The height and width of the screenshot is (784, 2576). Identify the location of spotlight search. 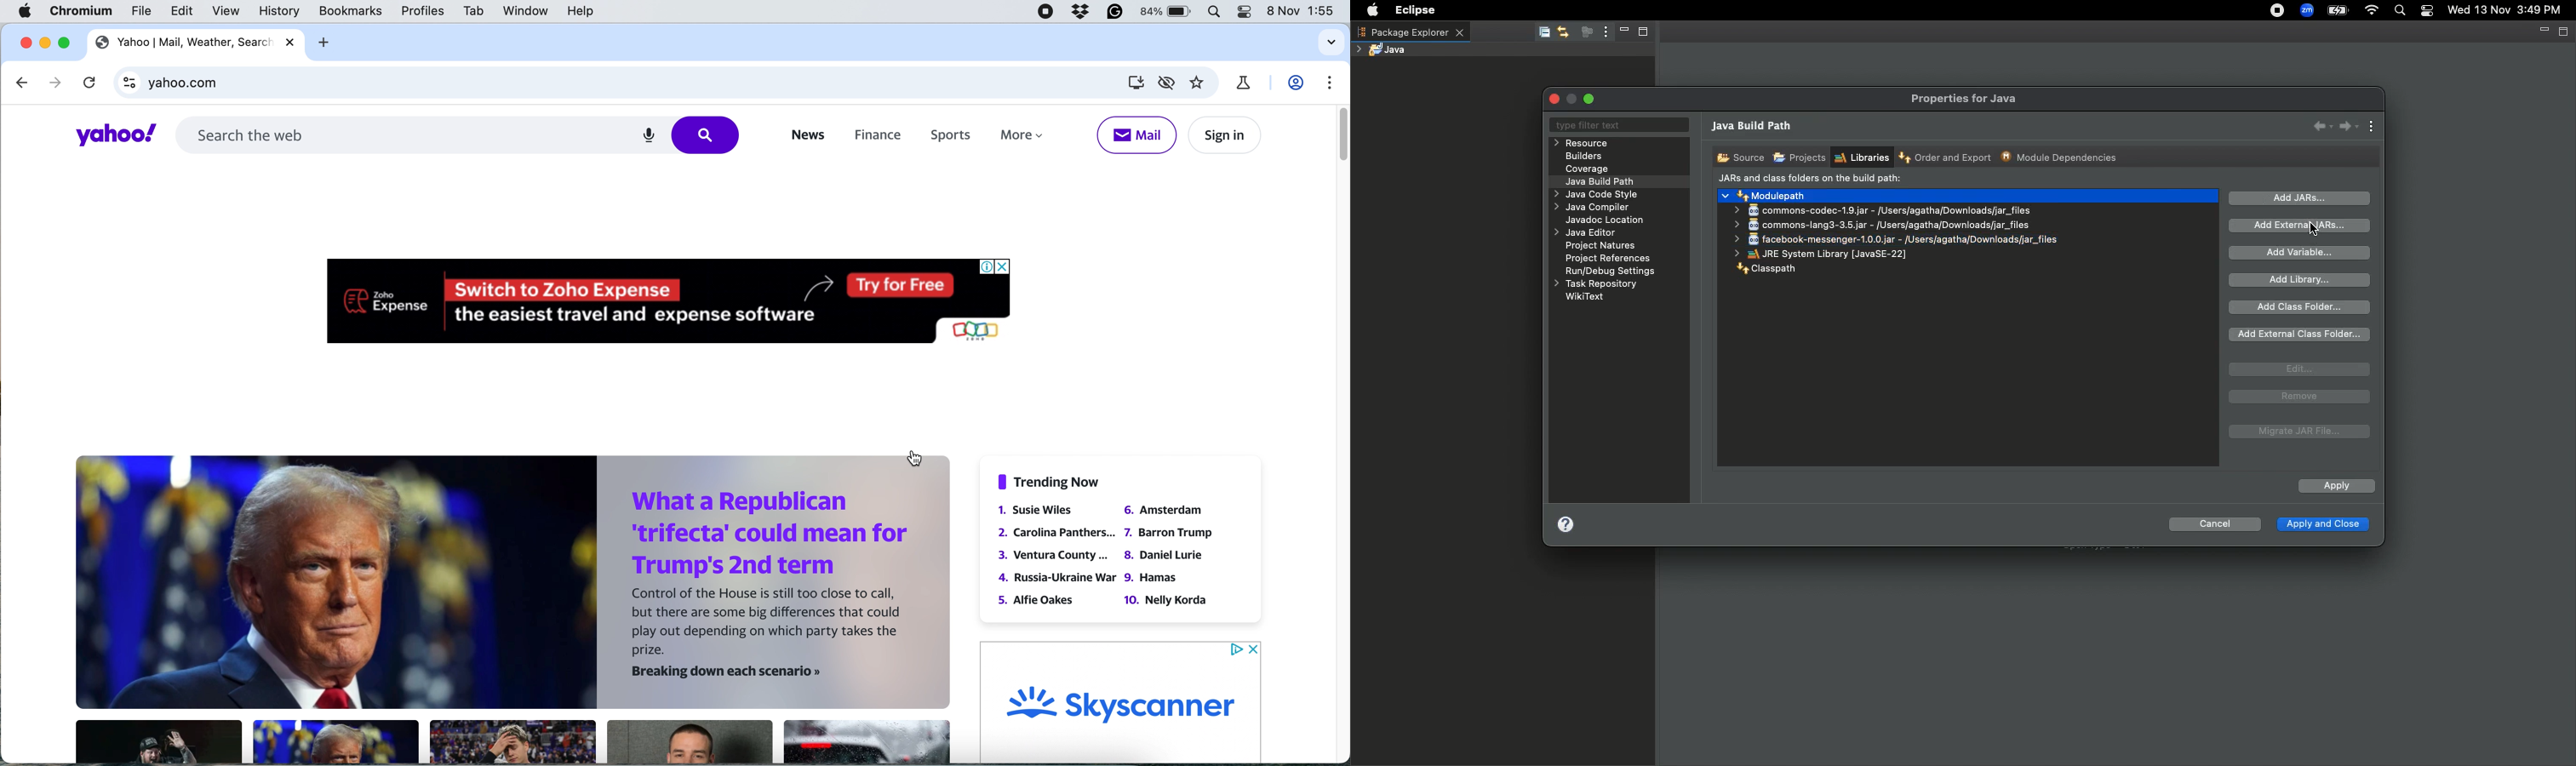
(1215, 12).